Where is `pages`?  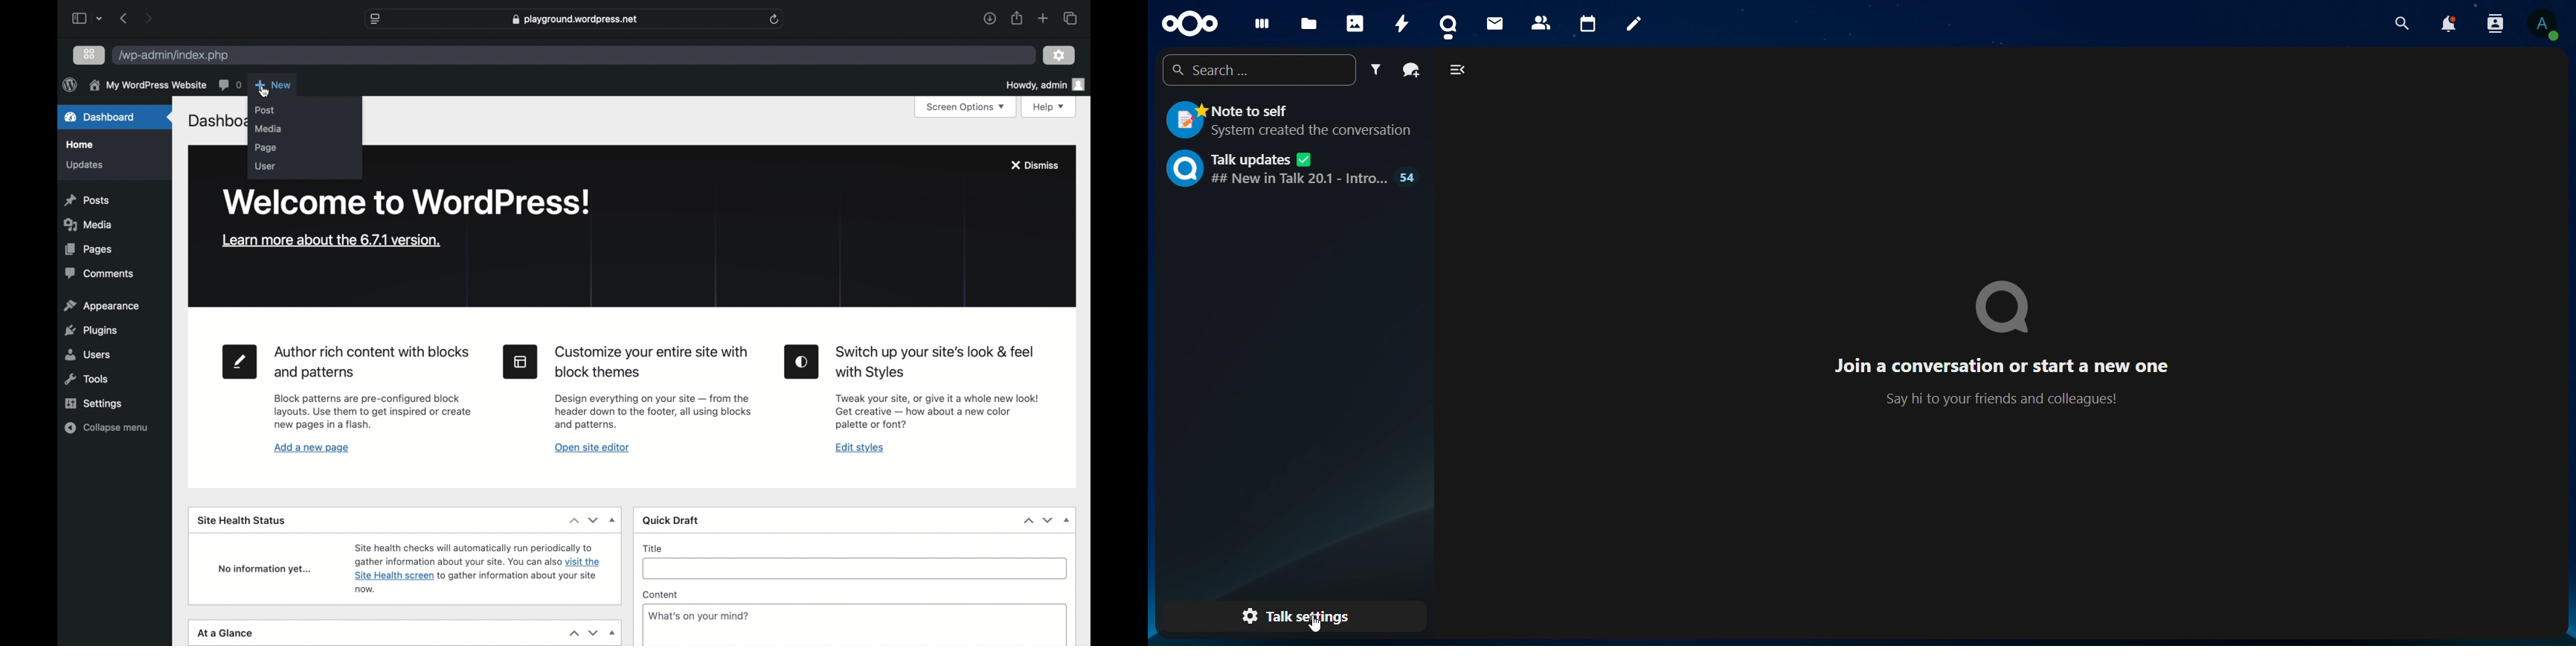
pages is located at coordinates (88, 250).